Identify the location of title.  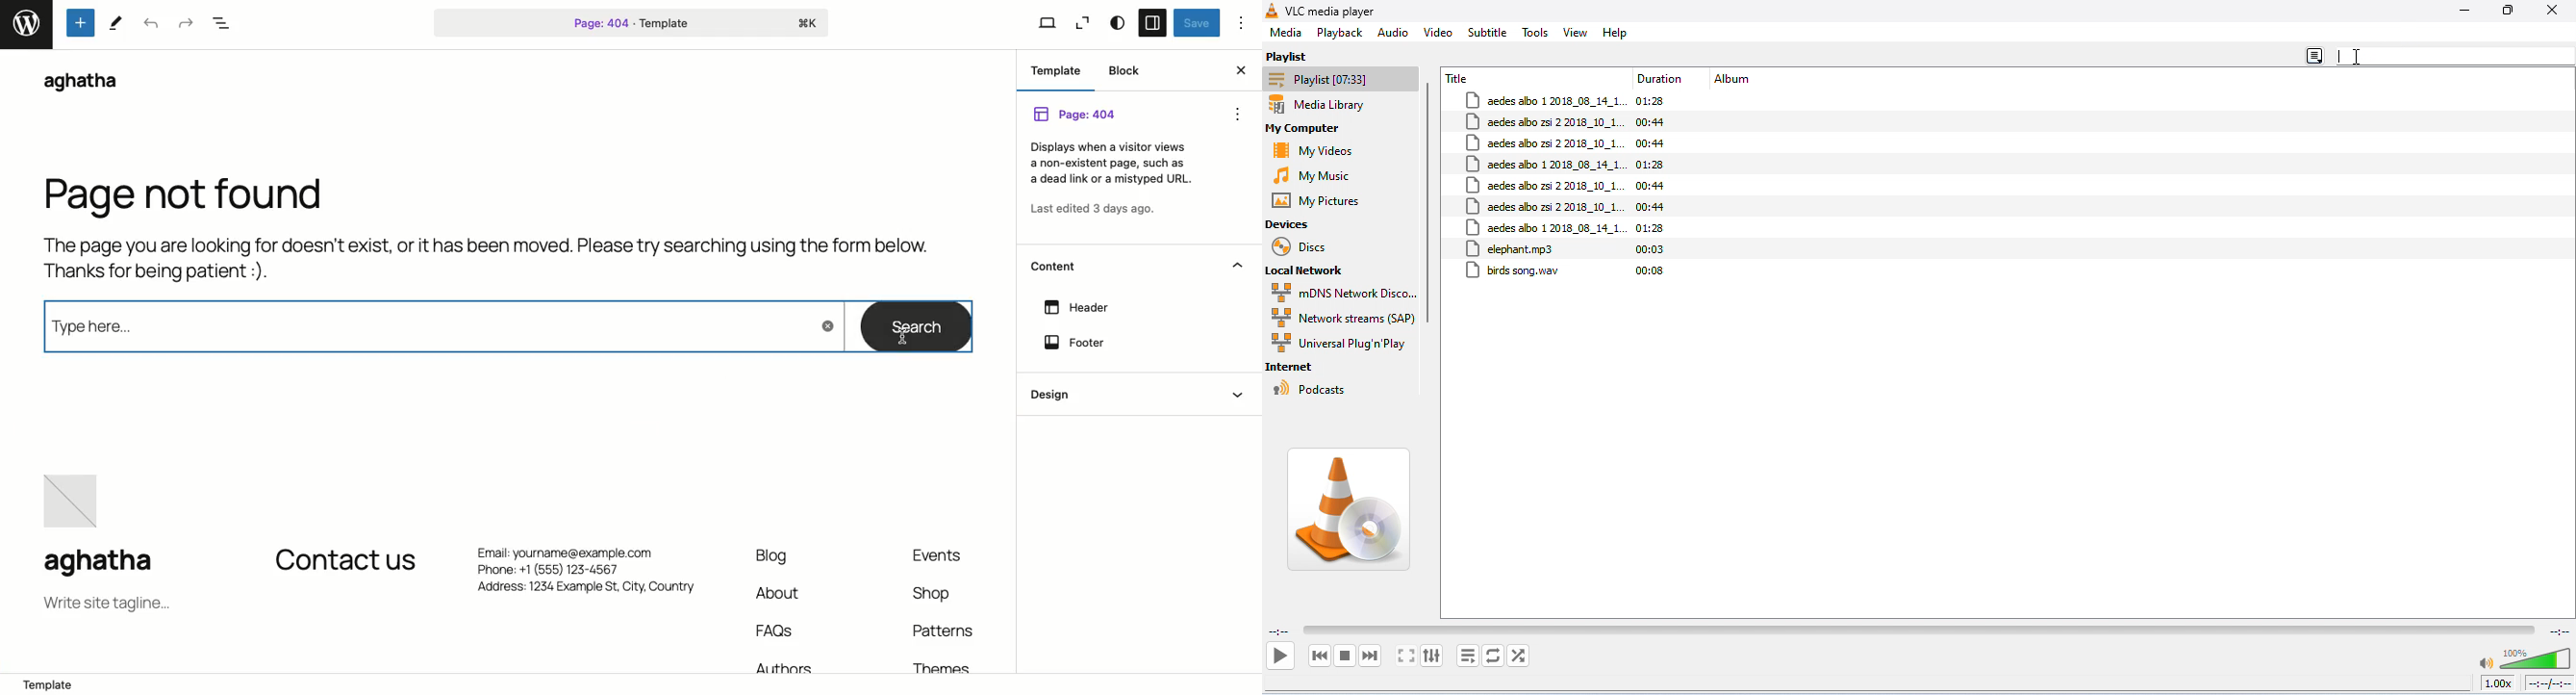
(1459, 78).